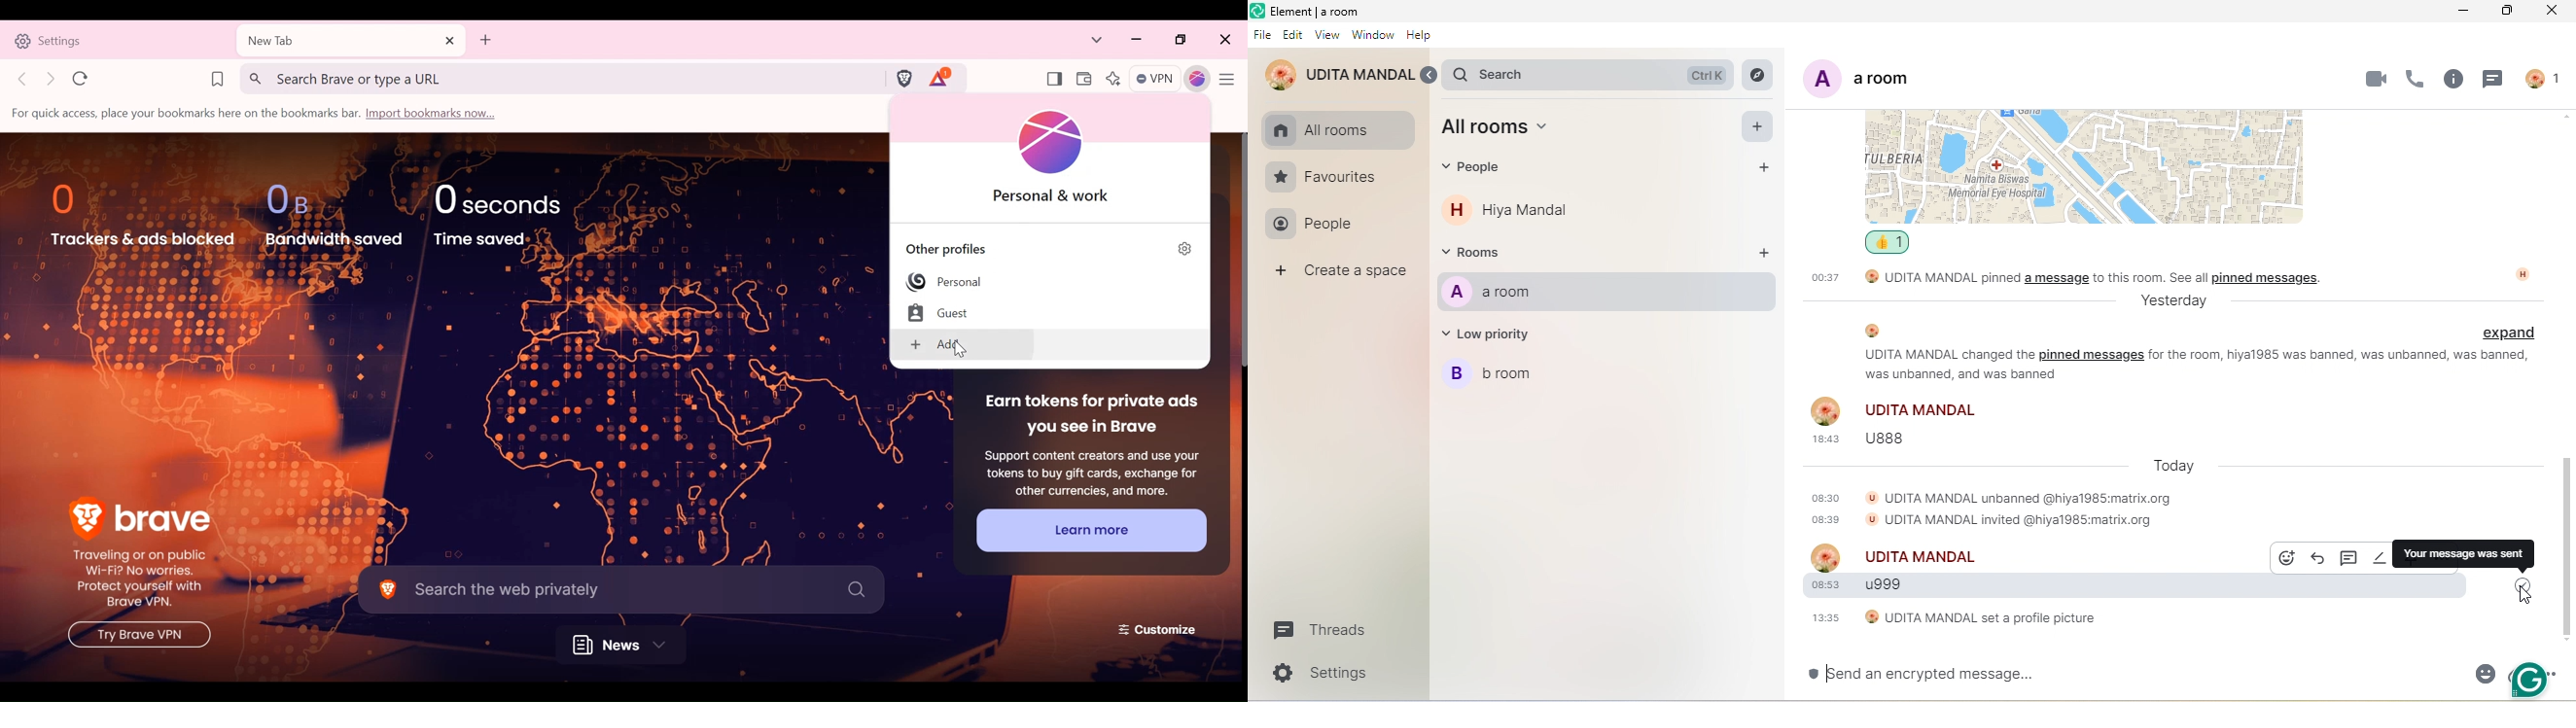  Describe the element at coordinates (2321, 558) in the screenshot. I see `Message forward` at that location.